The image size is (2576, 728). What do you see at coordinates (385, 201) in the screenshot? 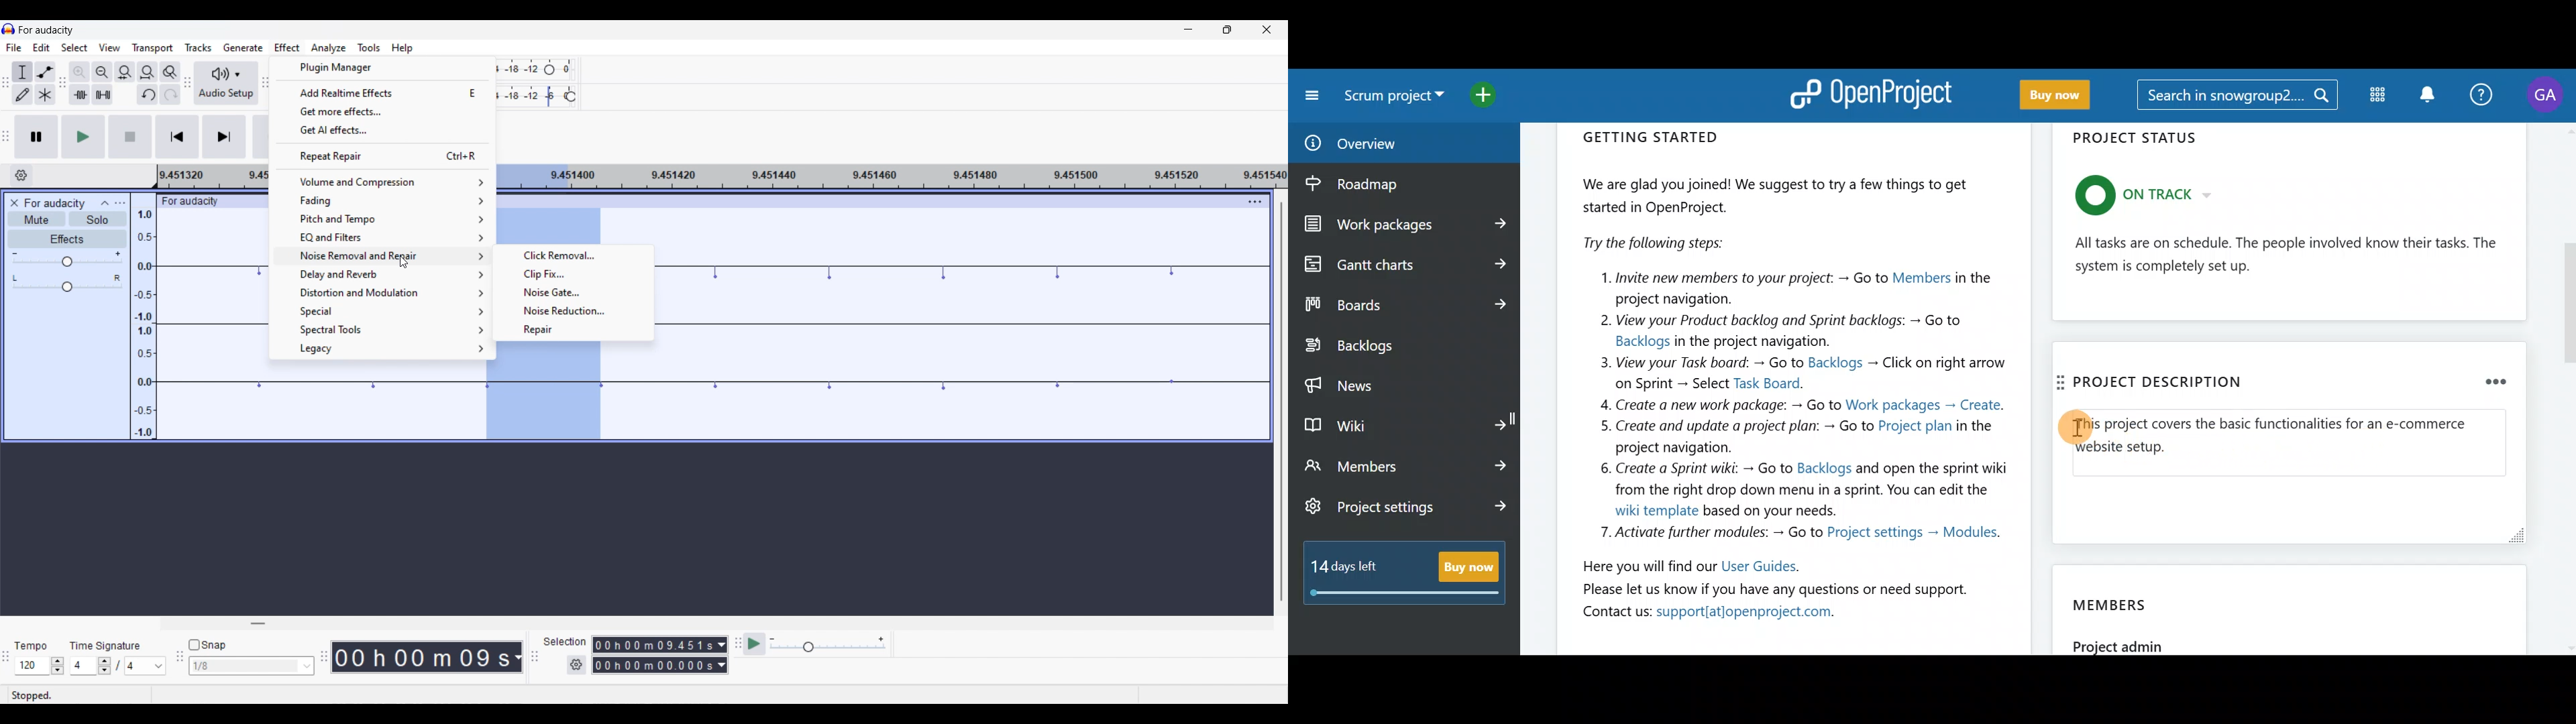
I see `Fading options` at bounding box center [385, 201].